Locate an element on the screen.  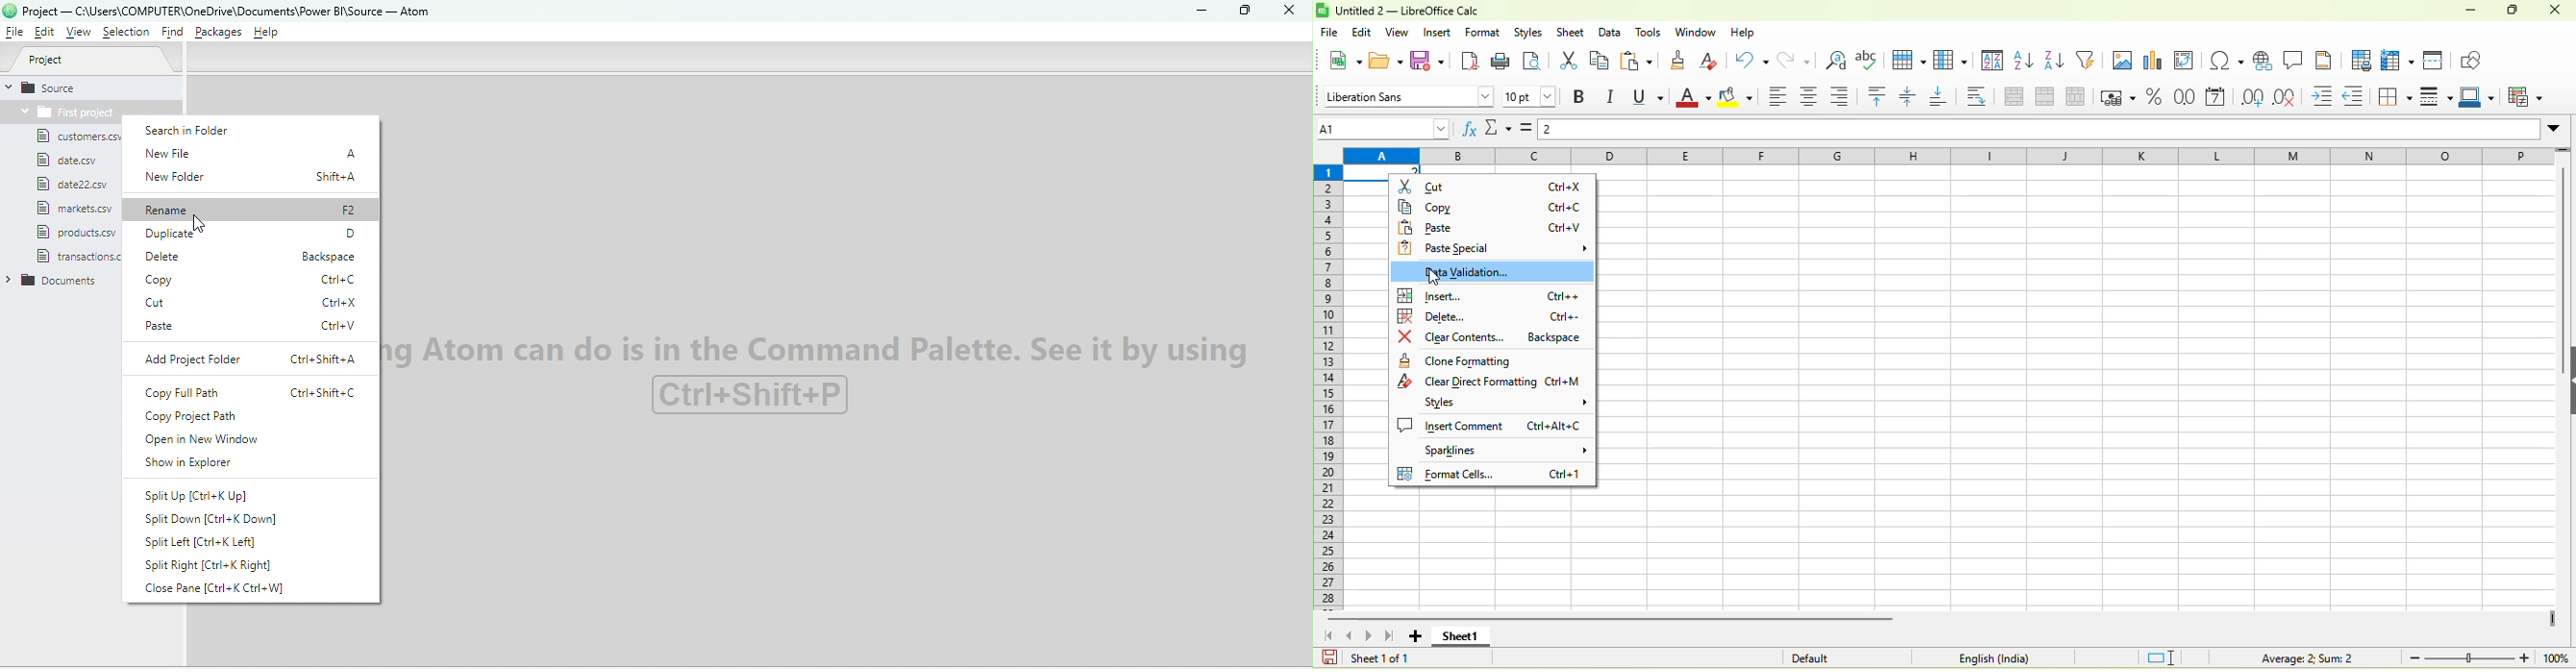
expand formula bar is located at coordinates (2560, 131).